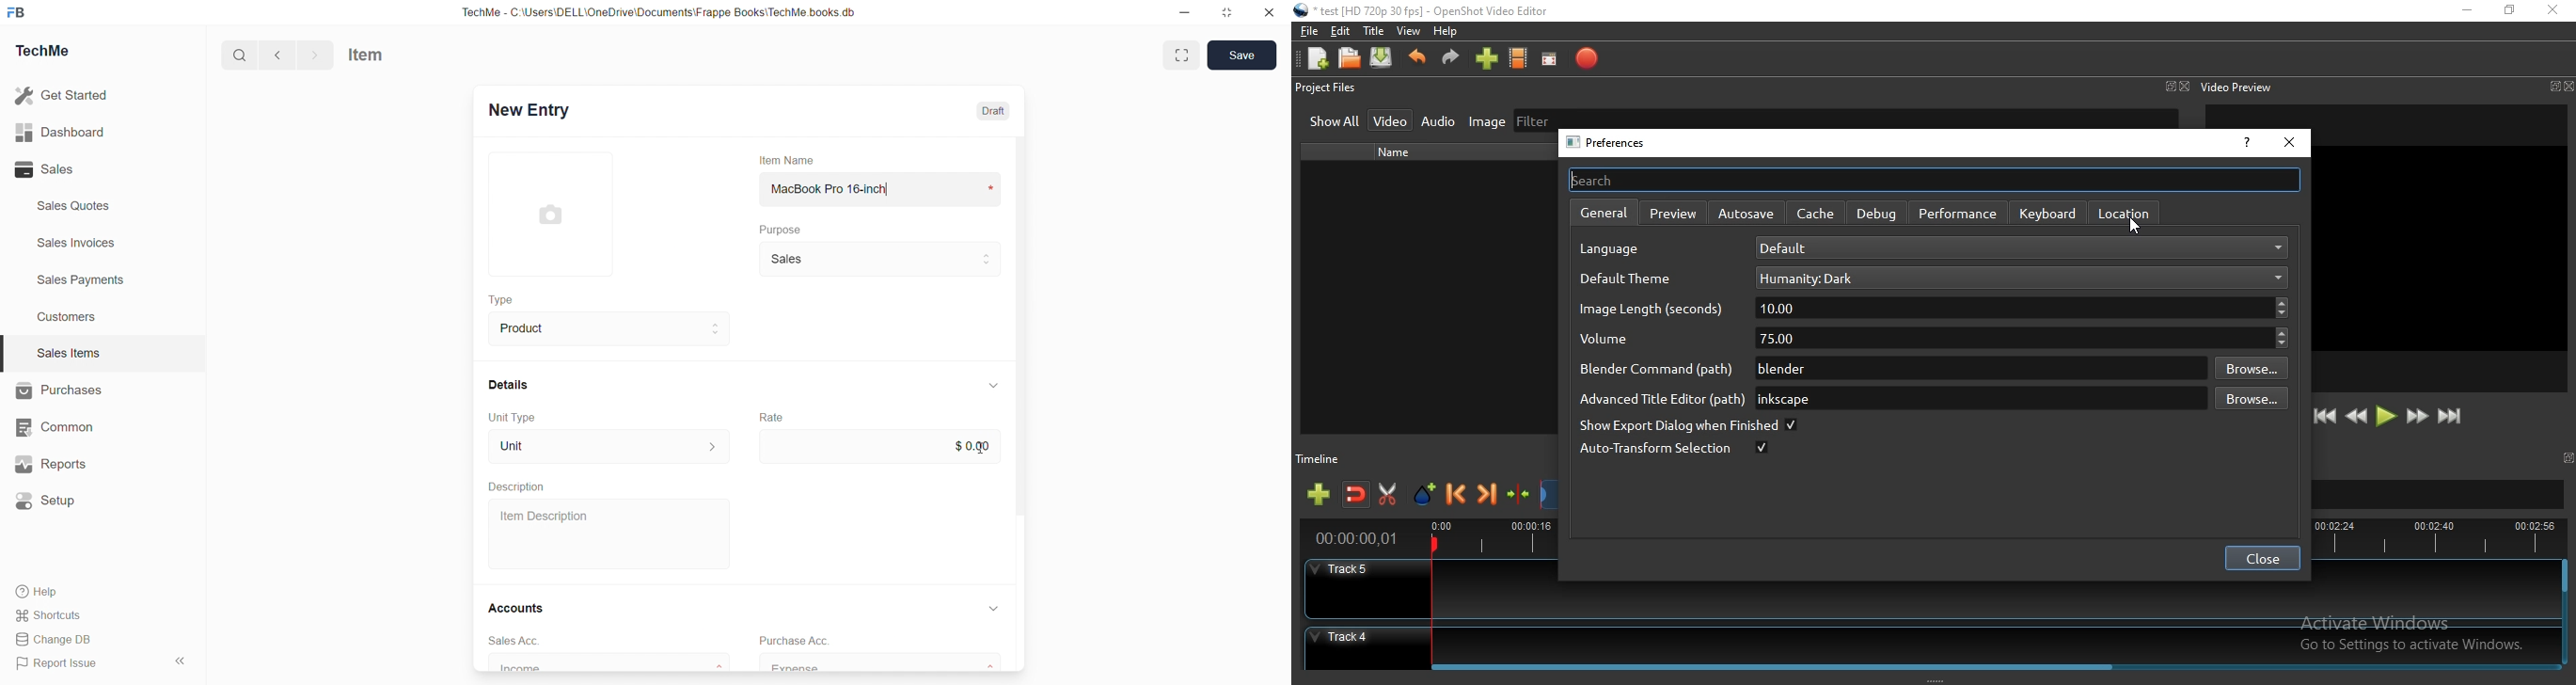 This screenshot has width=2576, height=700. Describe the element at coordinates (519, 486) in the screenshot. I see `Description` at that location.